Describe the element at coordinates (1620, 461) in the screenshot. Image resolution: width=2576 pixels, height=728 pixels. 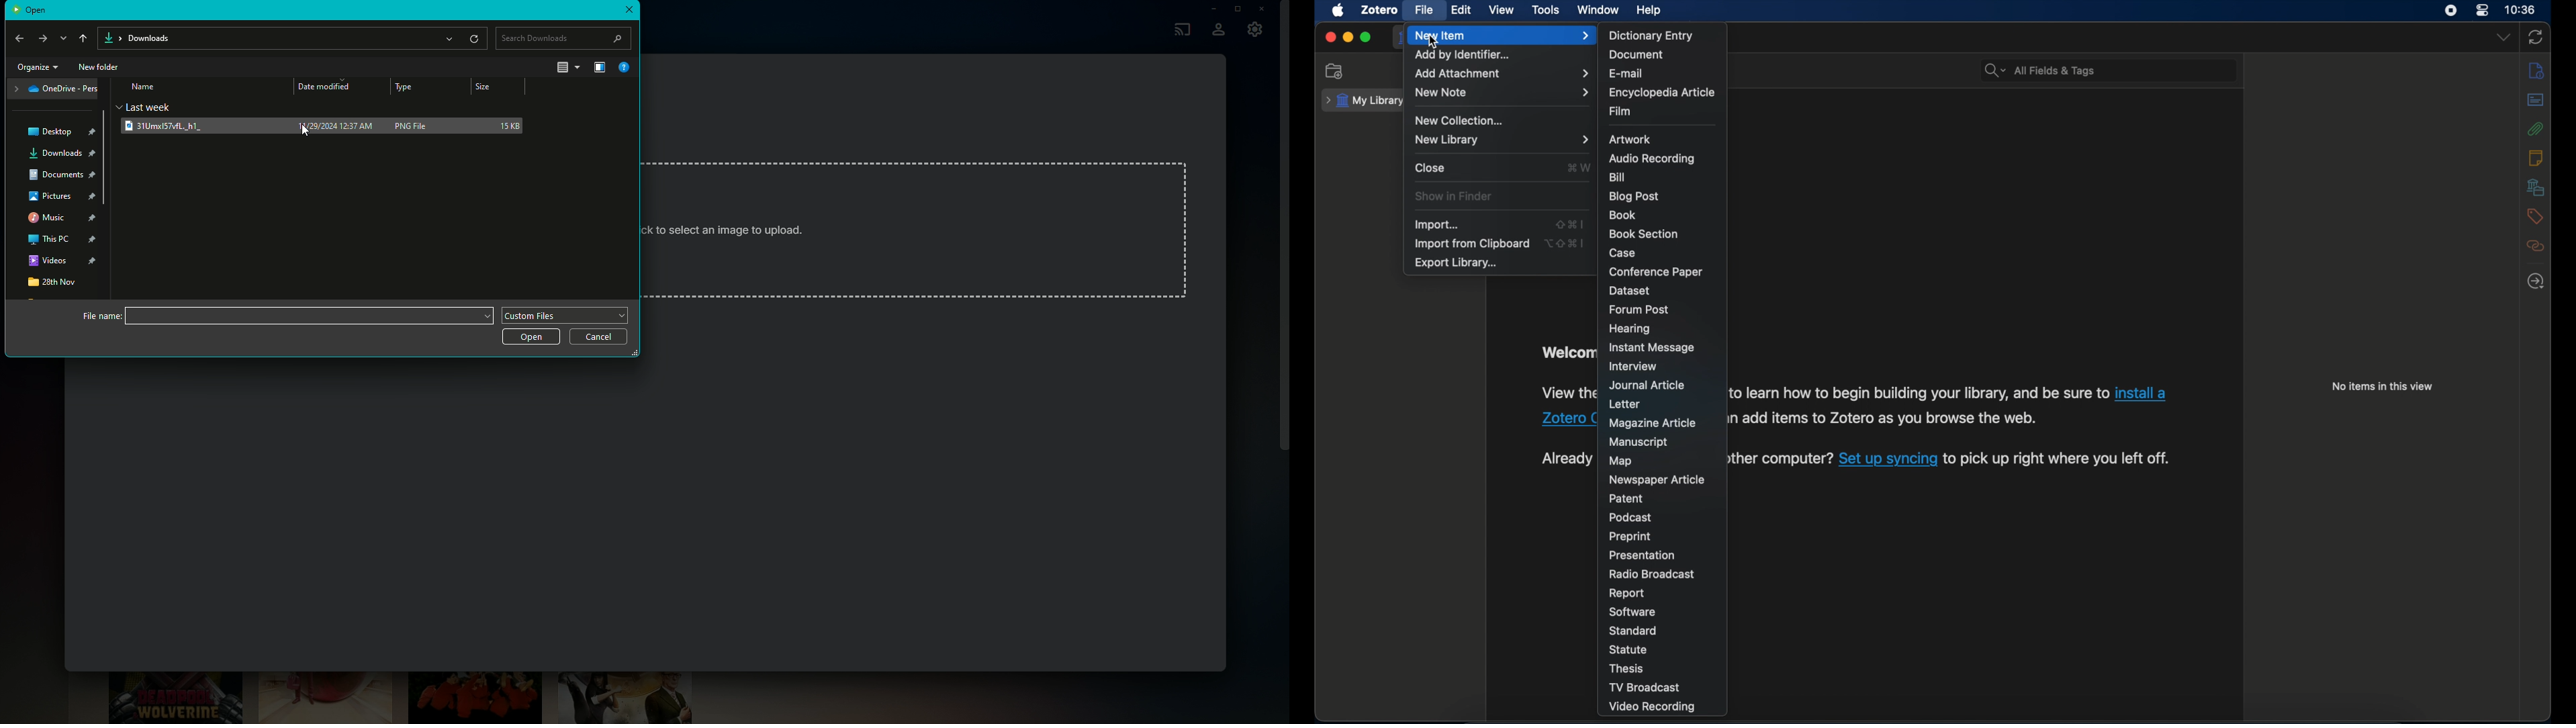
I see `map` at that location.